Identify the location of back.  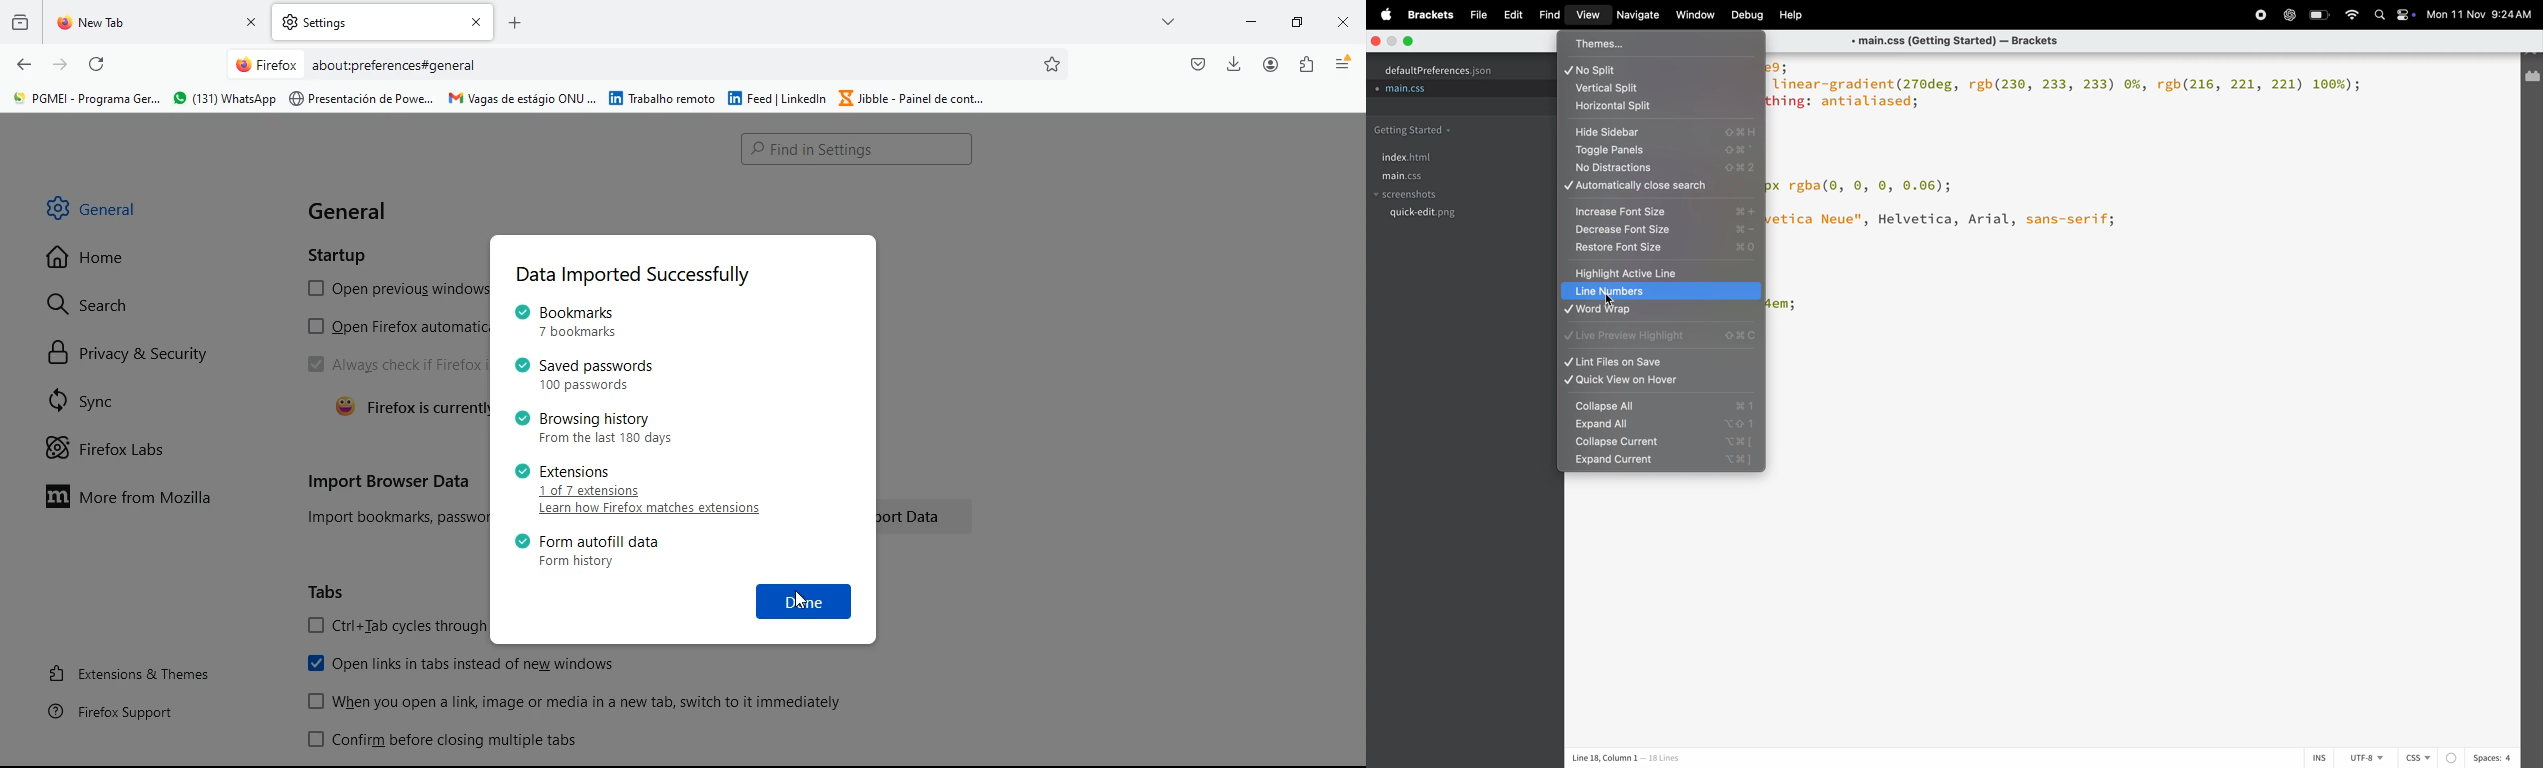
(24, 65).